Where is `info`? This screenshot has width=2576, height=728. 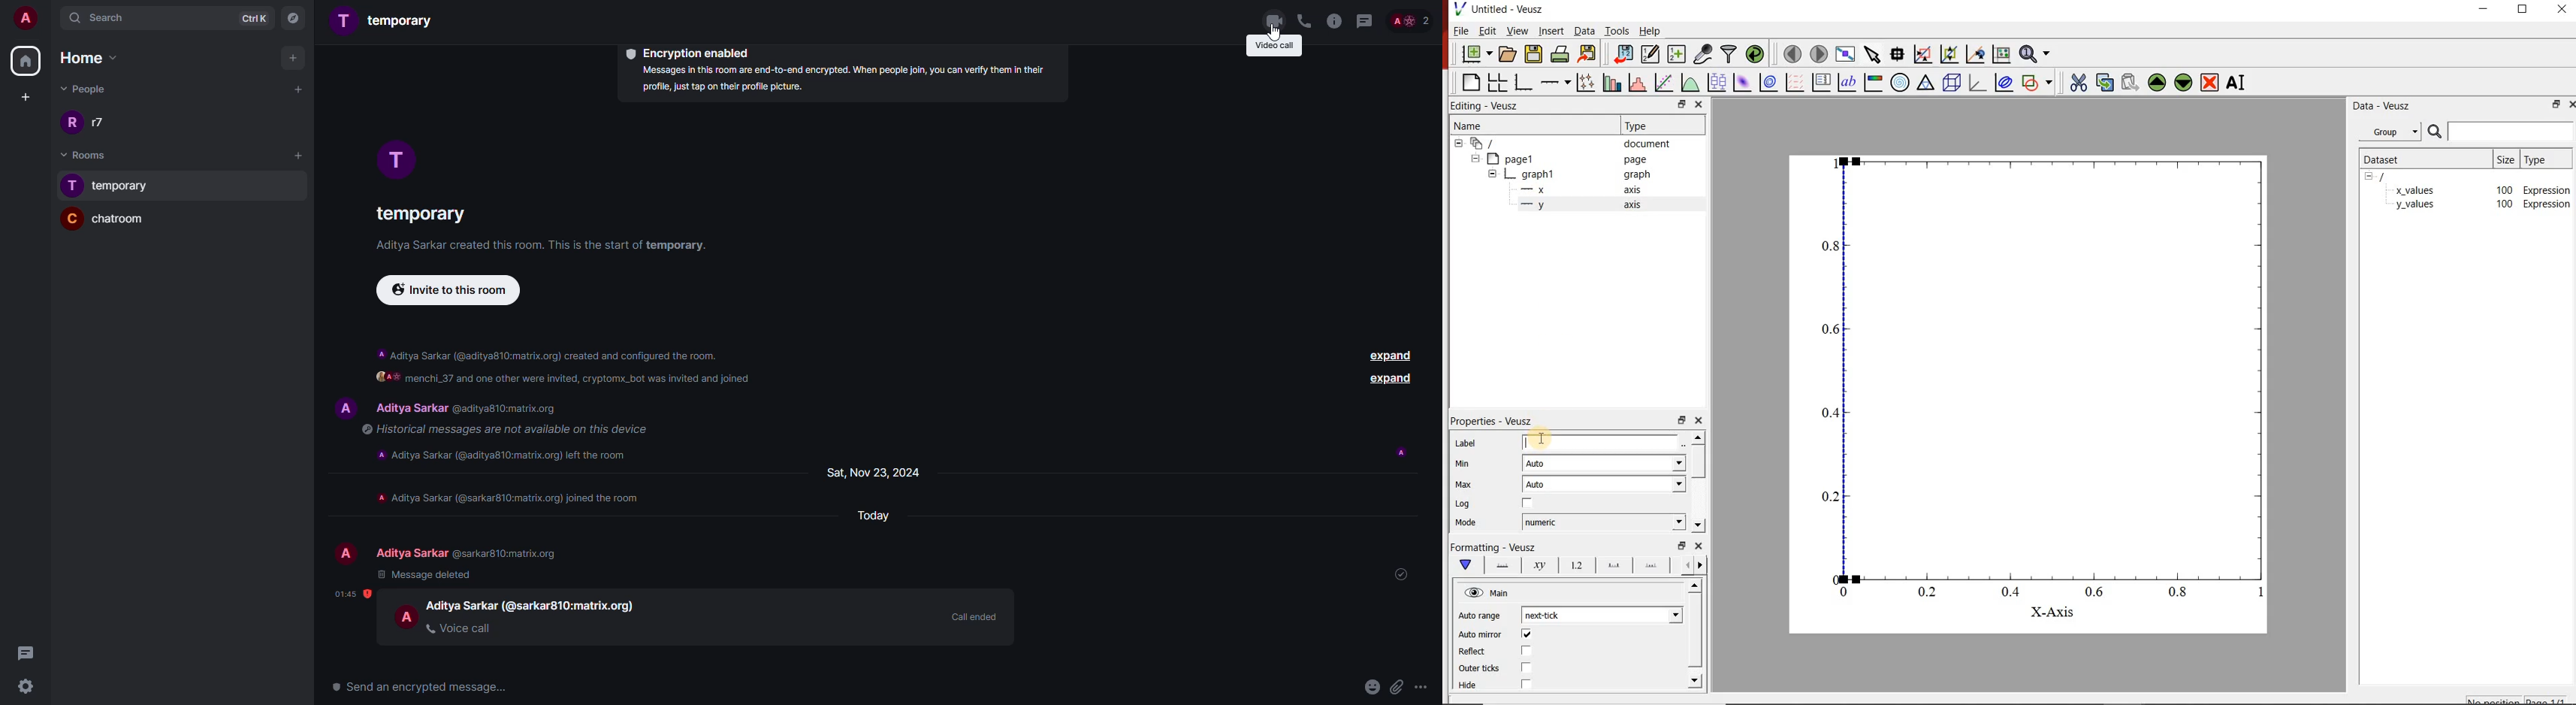 info is located at coordinates (1333, 21).